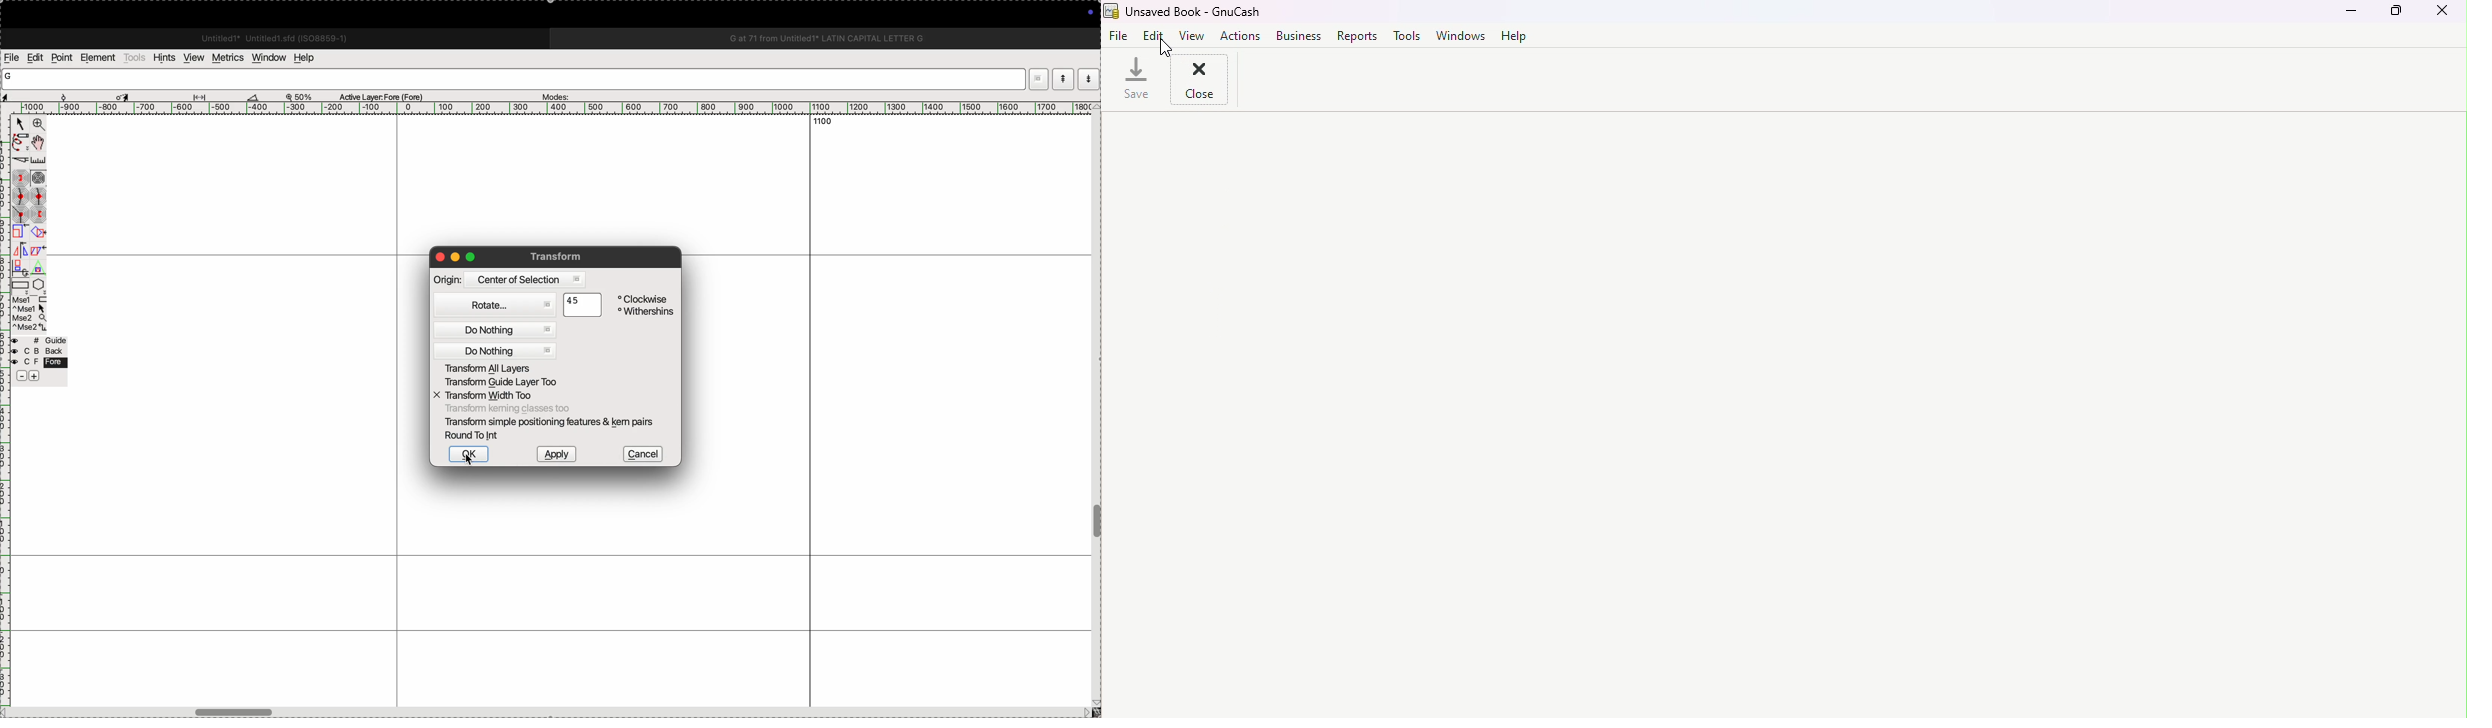 This screenshot has width=2492, height=728. Describe the element at coordinates (21, 196) in the screenshot. I see `gentle curve` at that location.